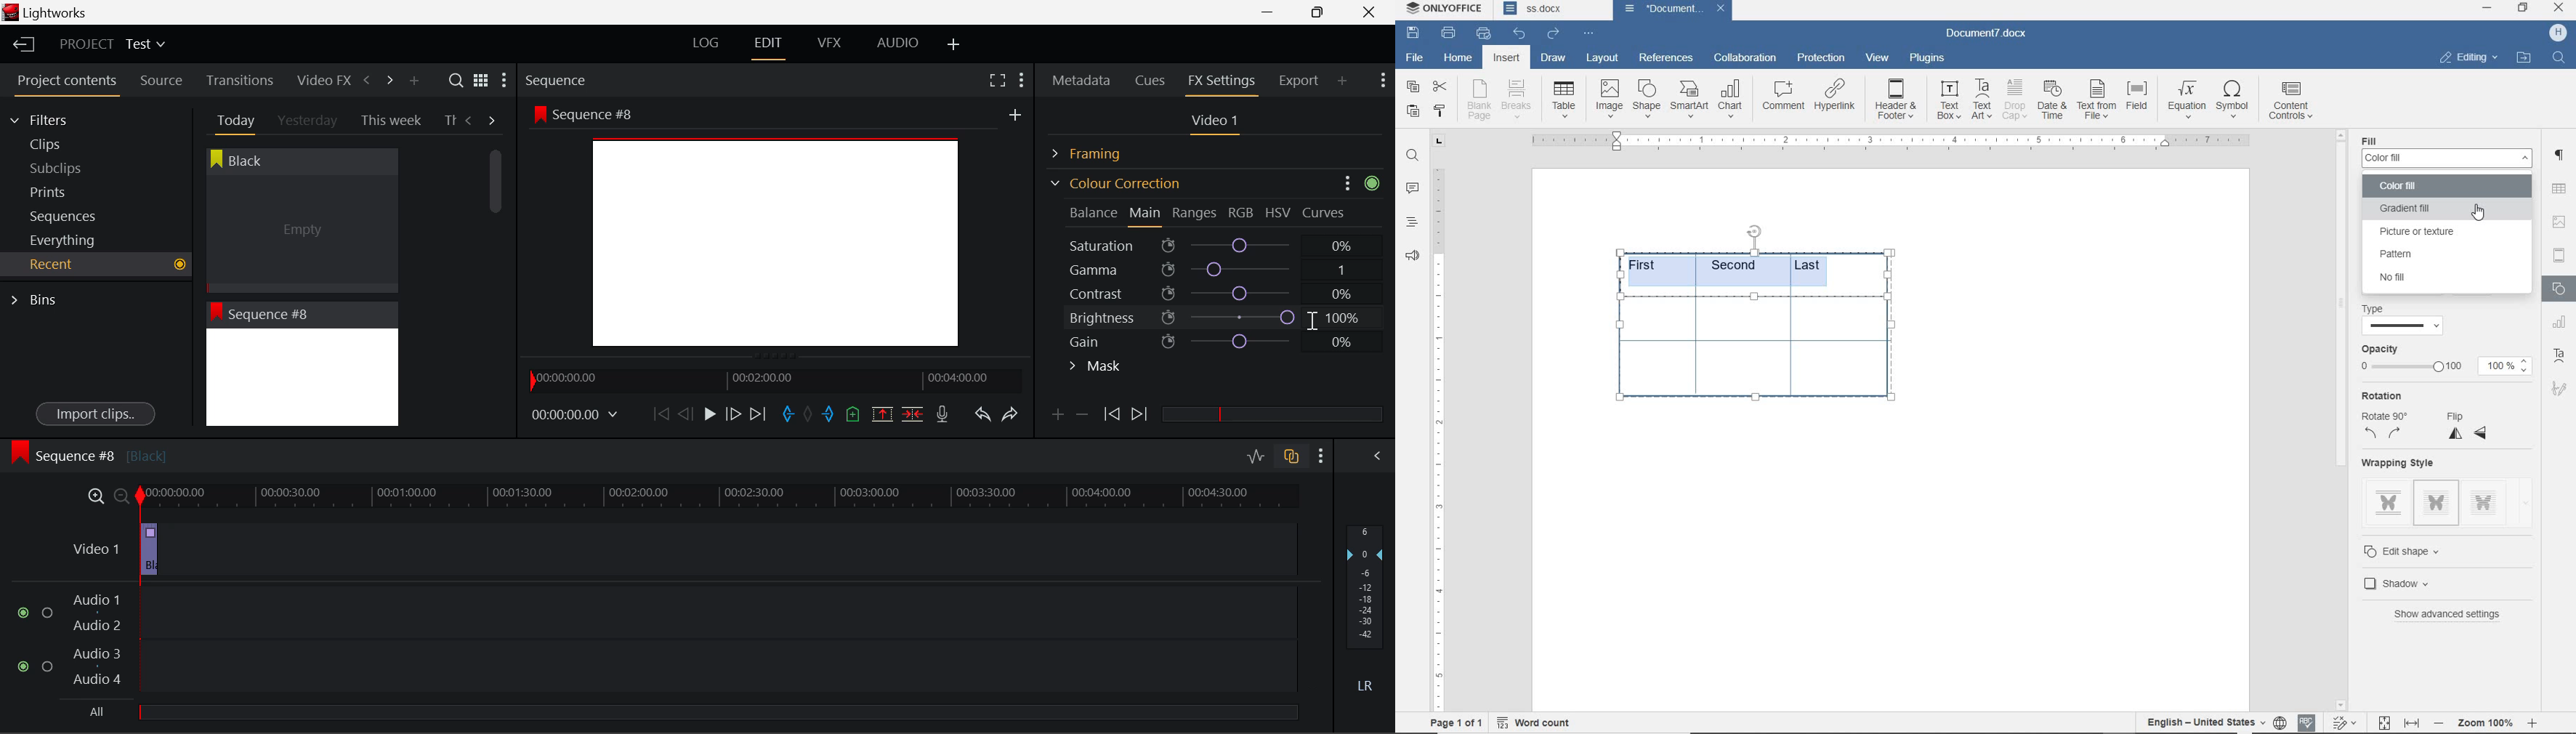 The height and width of the screenshot is (756, 2576). I want to click on Prints, so click(68, 189).